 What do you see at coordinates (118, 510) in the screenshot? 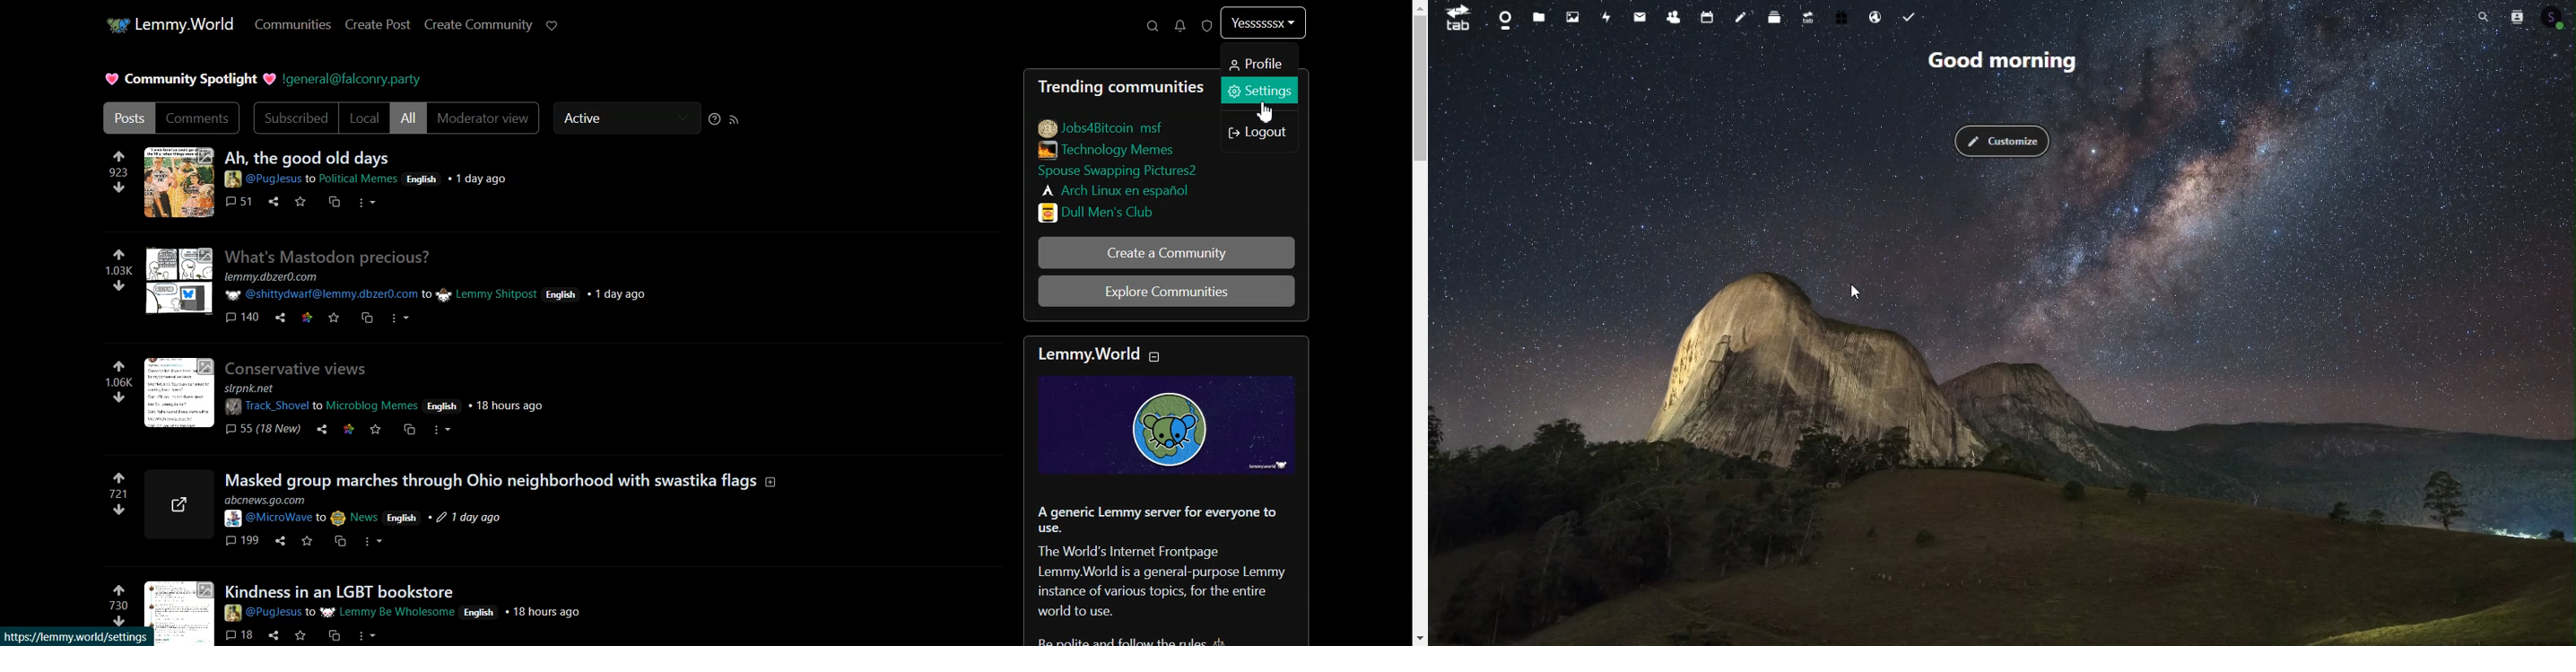
I see `downvote` at bounding box center [118, 510].